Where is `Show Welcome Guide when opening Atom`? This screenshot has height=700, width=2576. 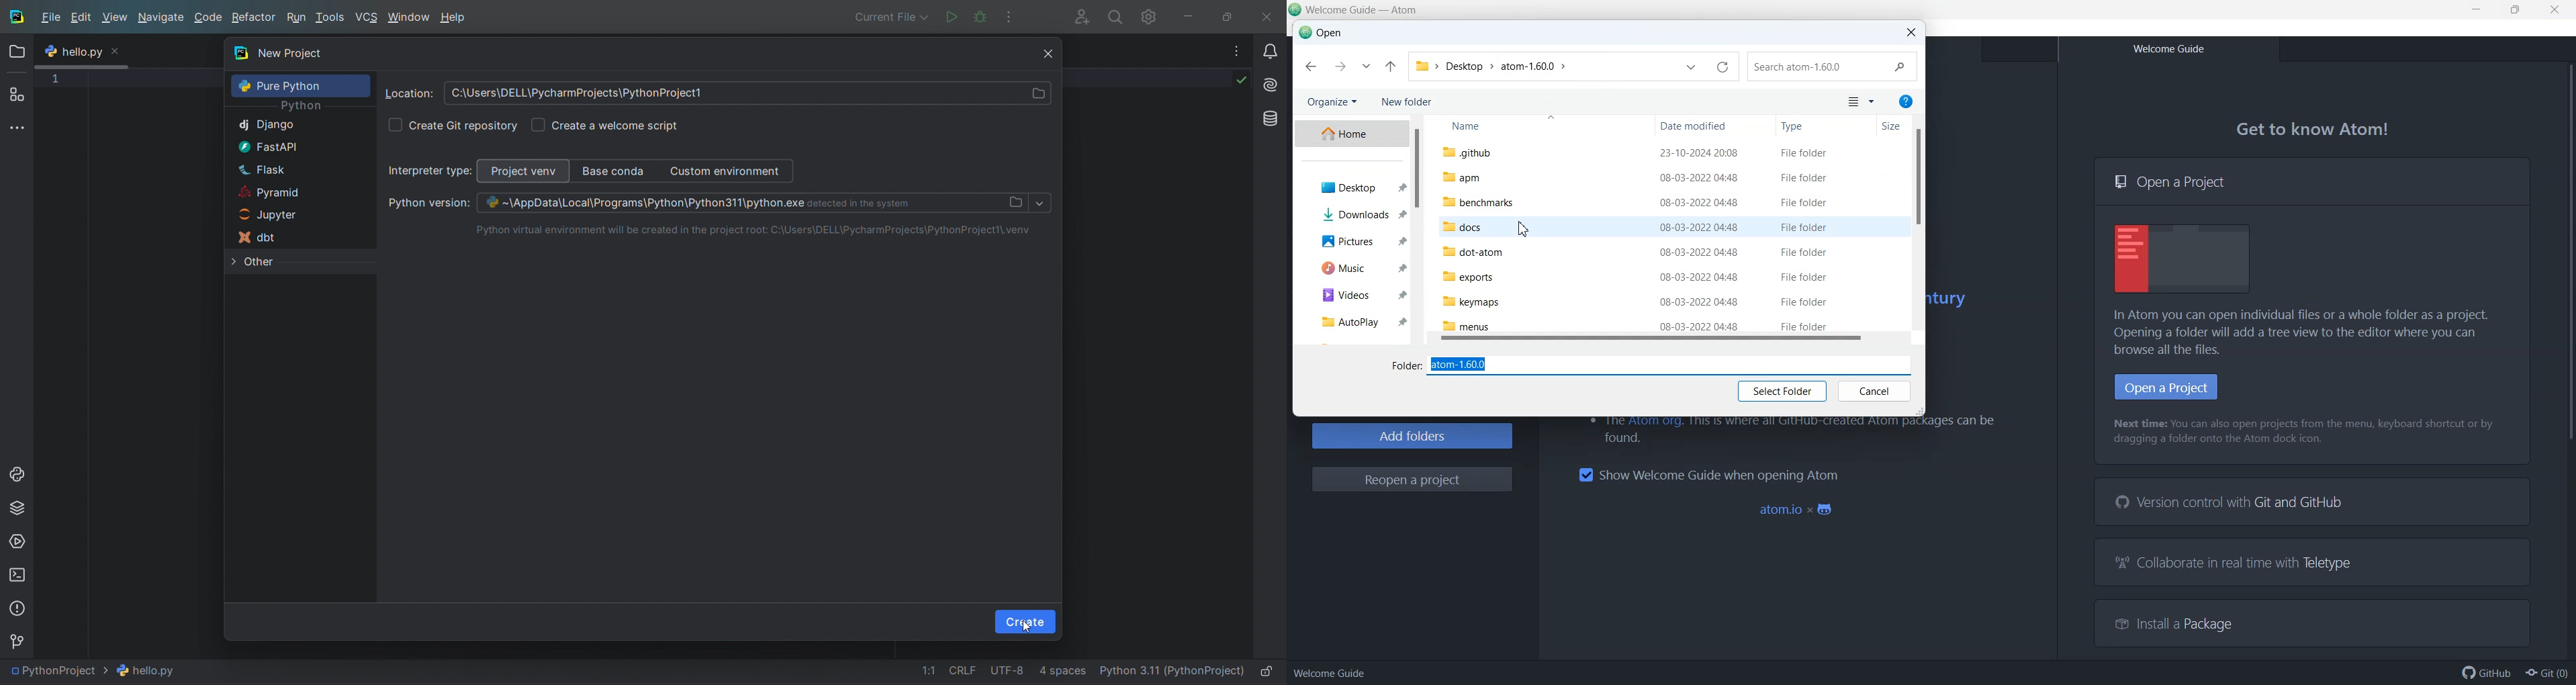 Show Welcome Guide when opening Atom is located at coordinates (1708, 475).